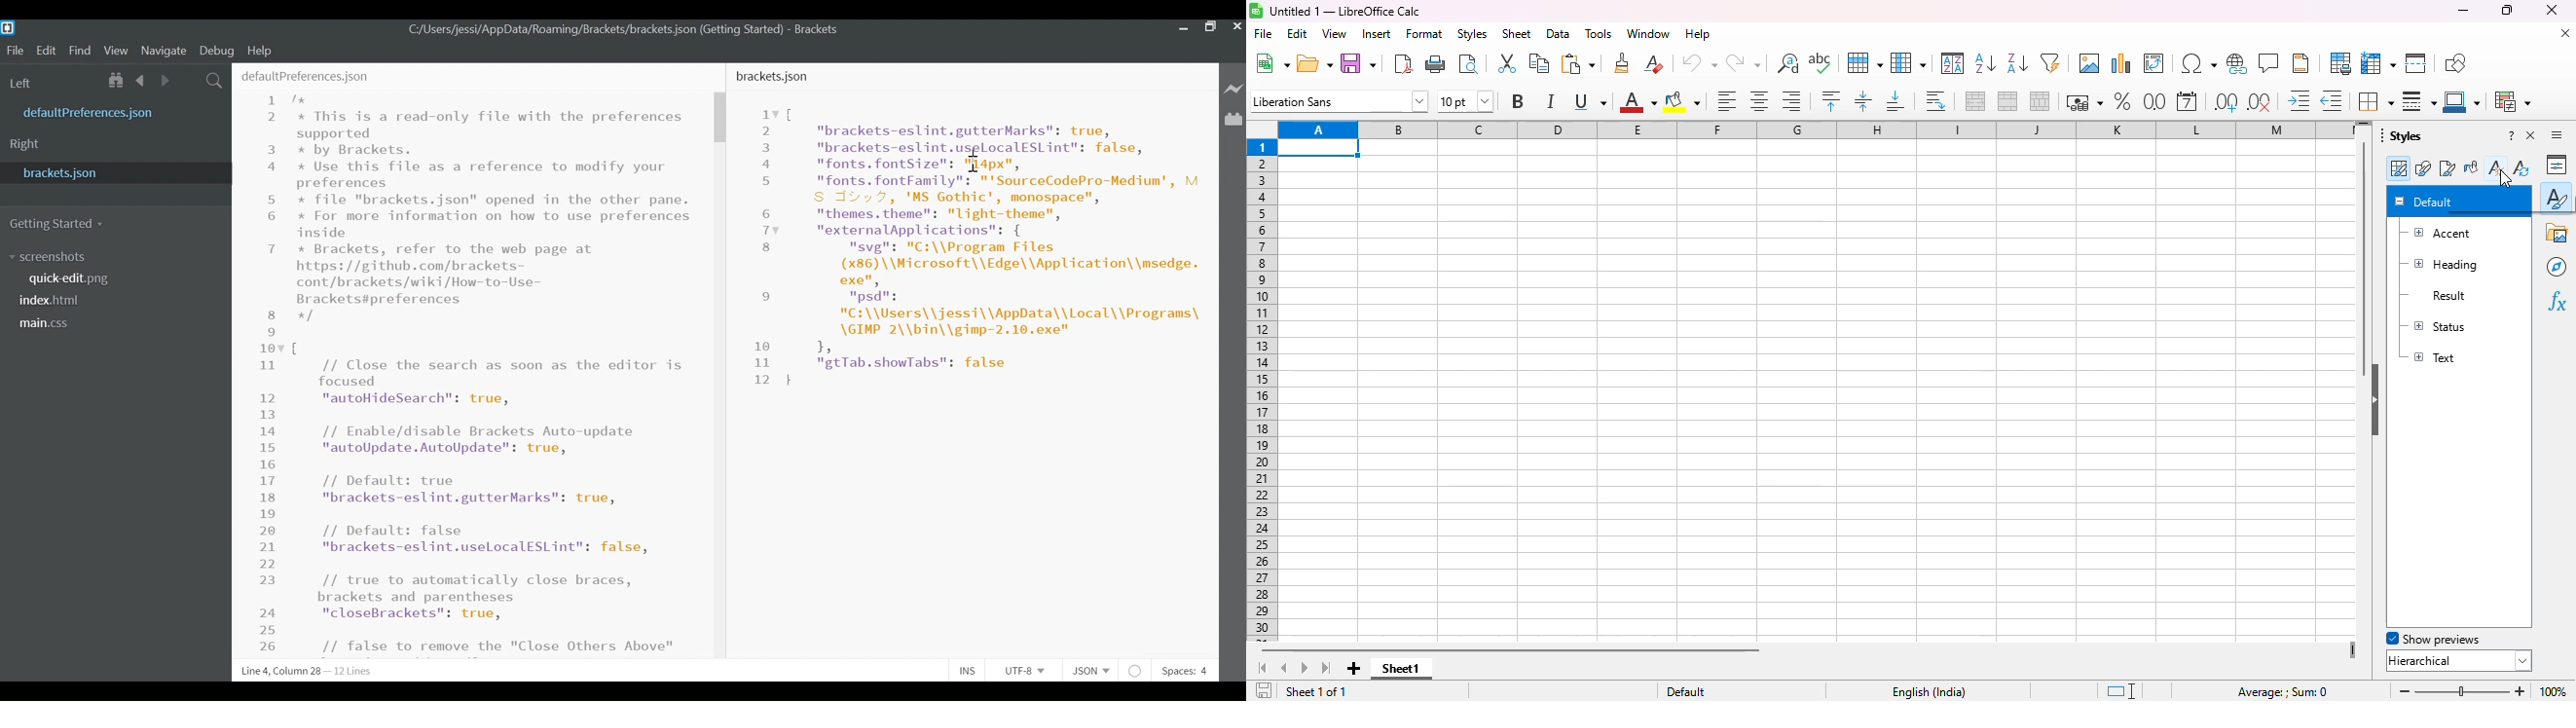 The image size is (2576, 728). Describe the element at coordinates (1306, 669) in the screenshot. I see `scroll to next sheet` at that location.